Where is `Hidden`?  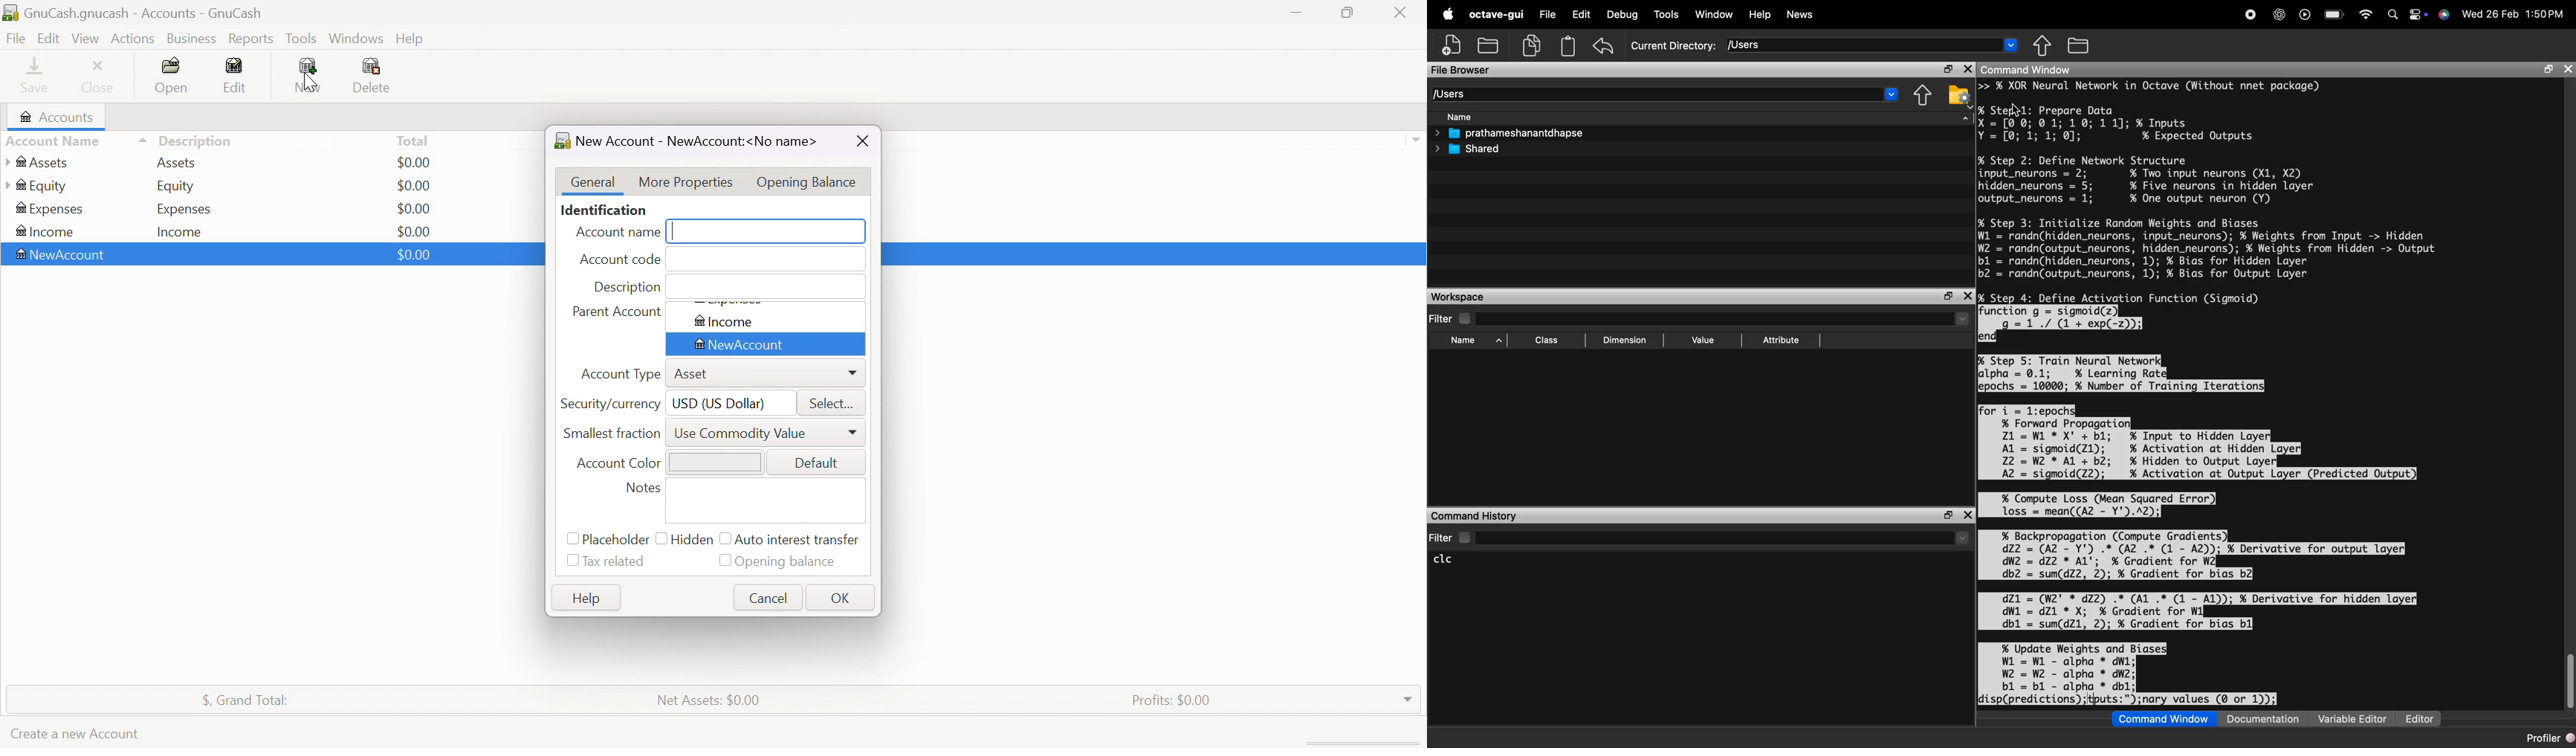
Hidden is located at coordinates (693, 538).